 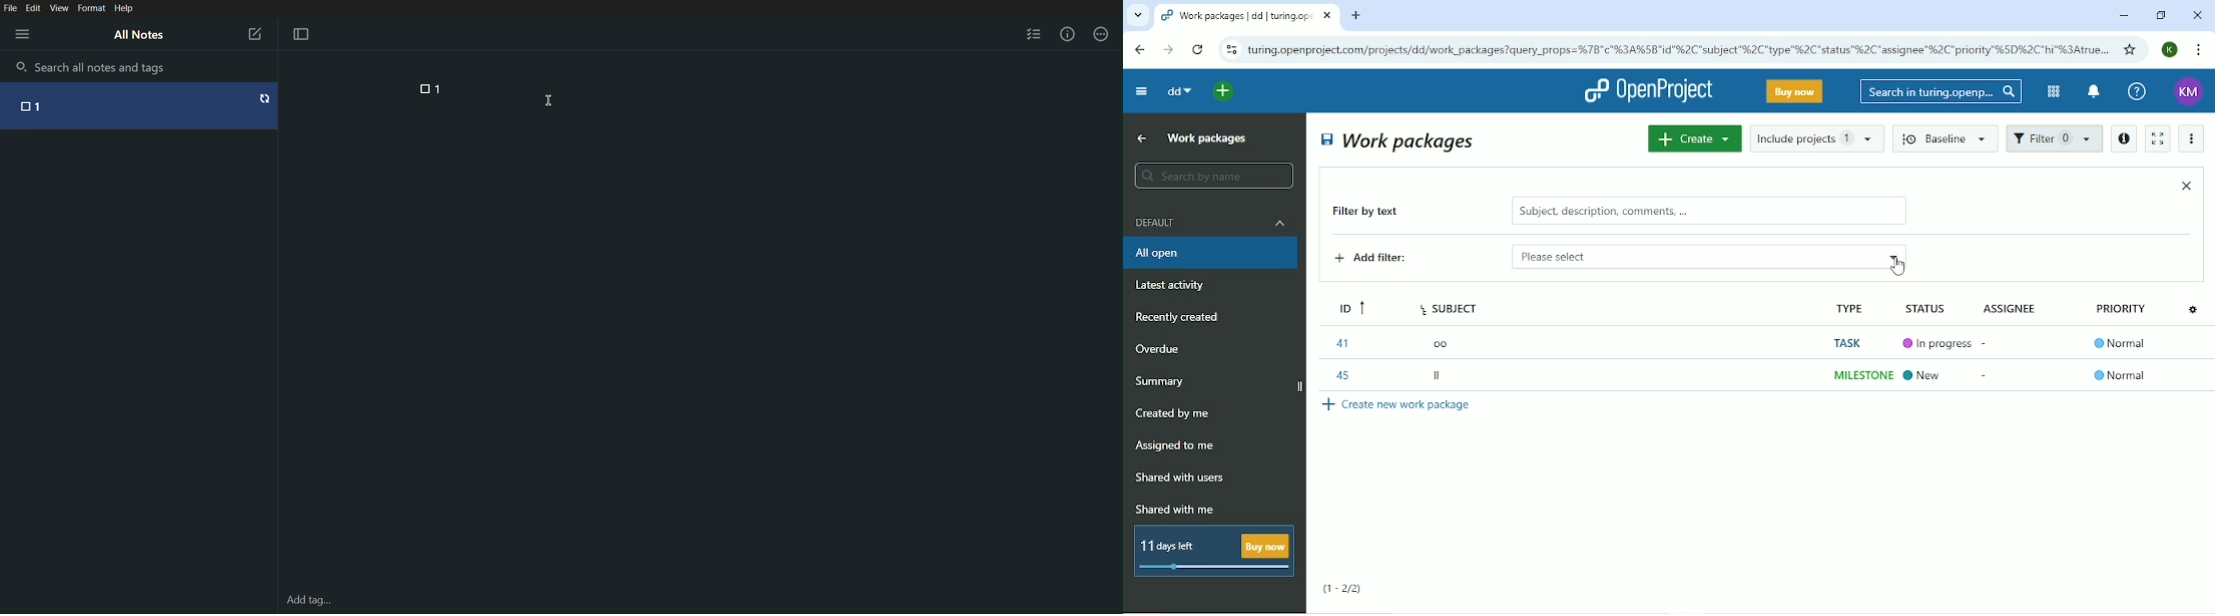 I want to click on Cursor, so click(x=550, y=100).